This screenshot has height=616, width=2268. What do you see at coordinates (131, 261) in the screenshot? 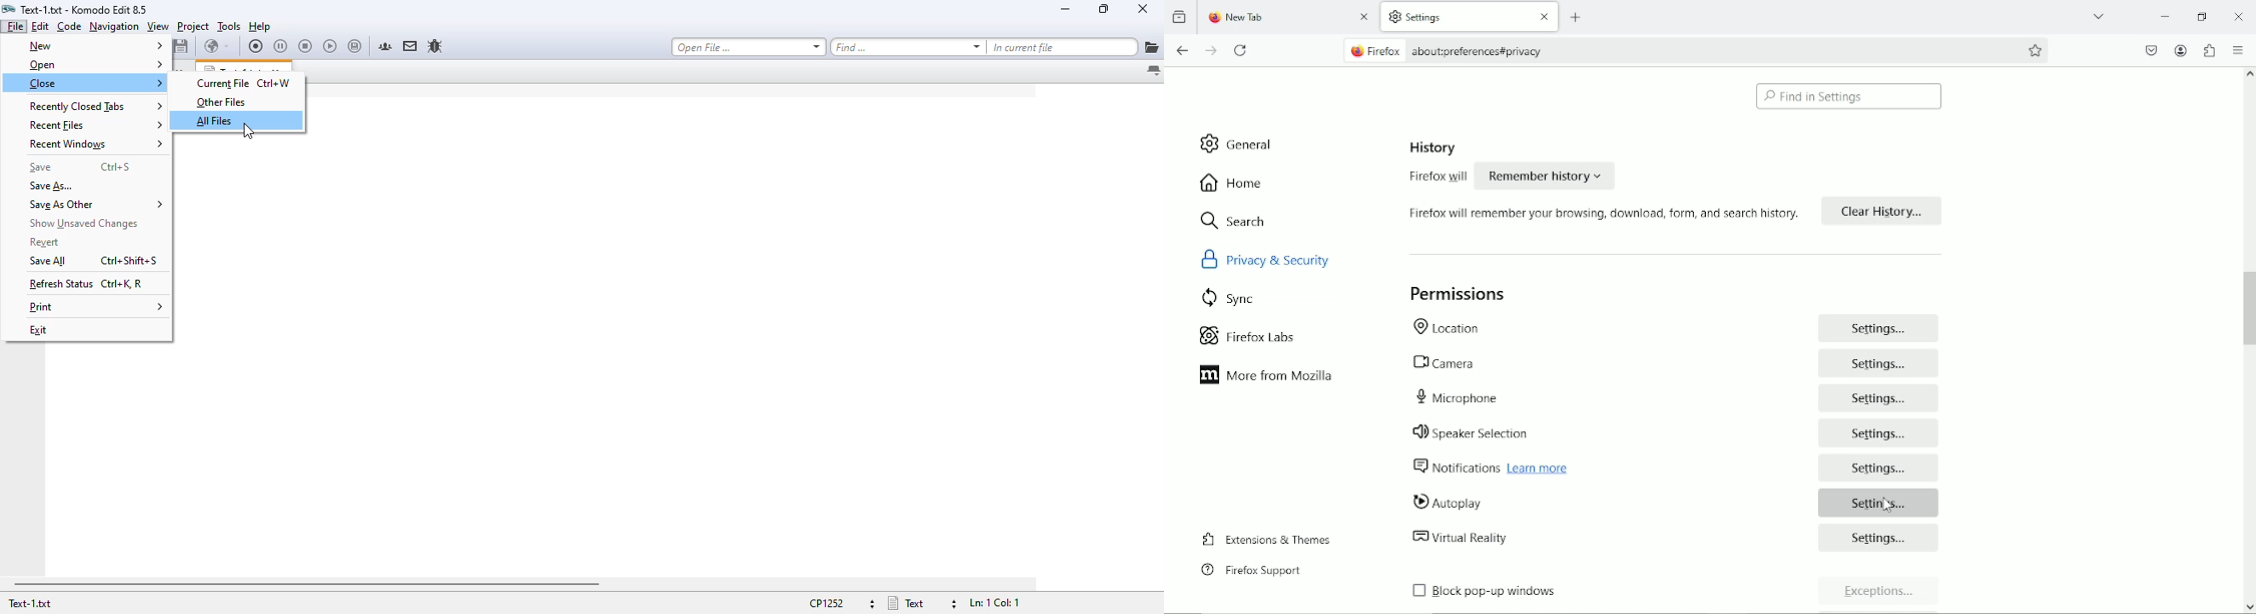
I see `shortcut for save all` at bounding box center [131, 261].